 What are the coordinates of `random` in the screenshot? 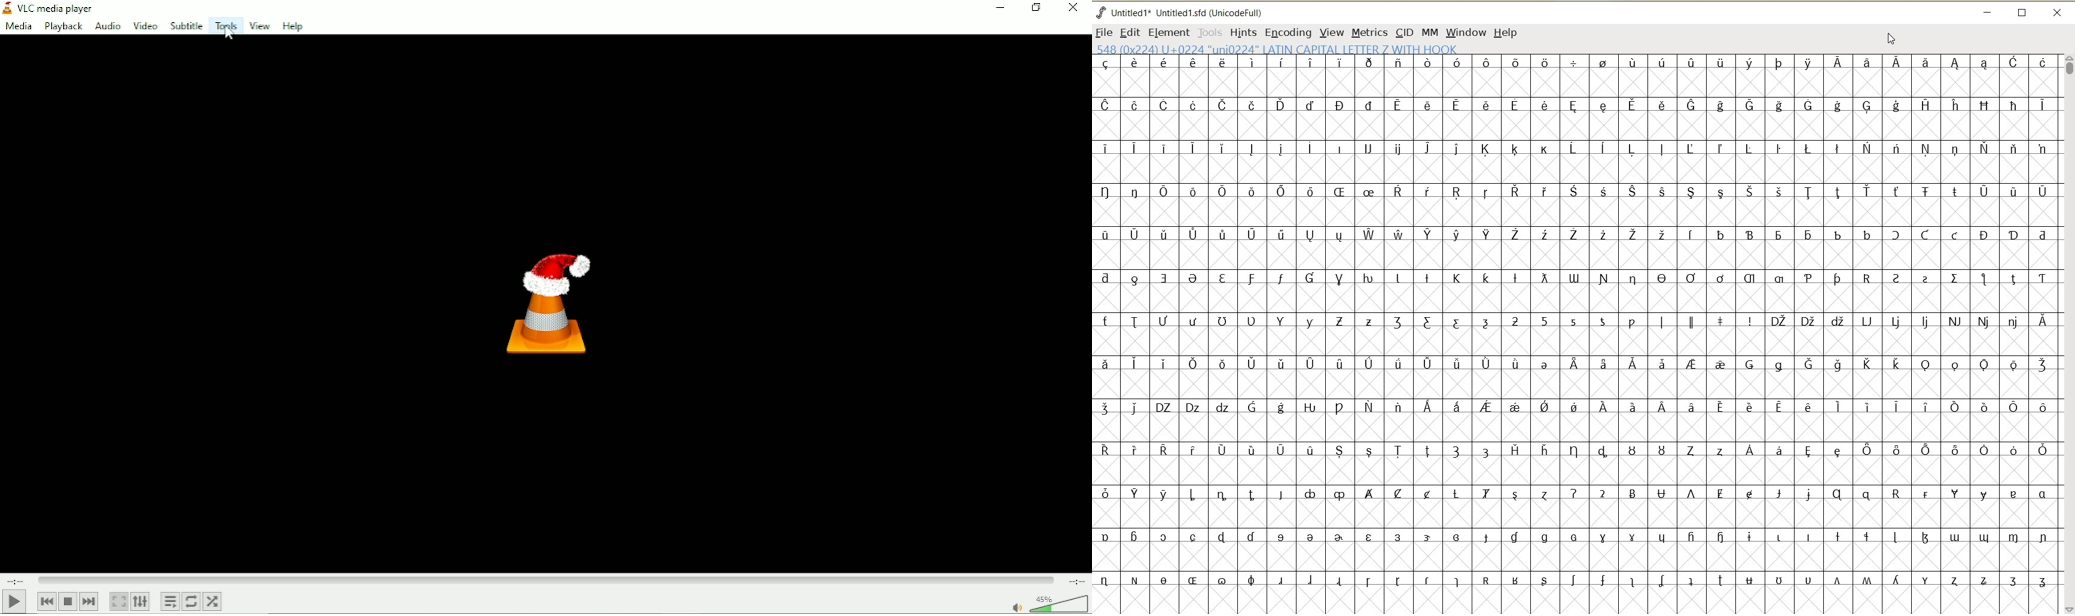 It's located at (214, 601).